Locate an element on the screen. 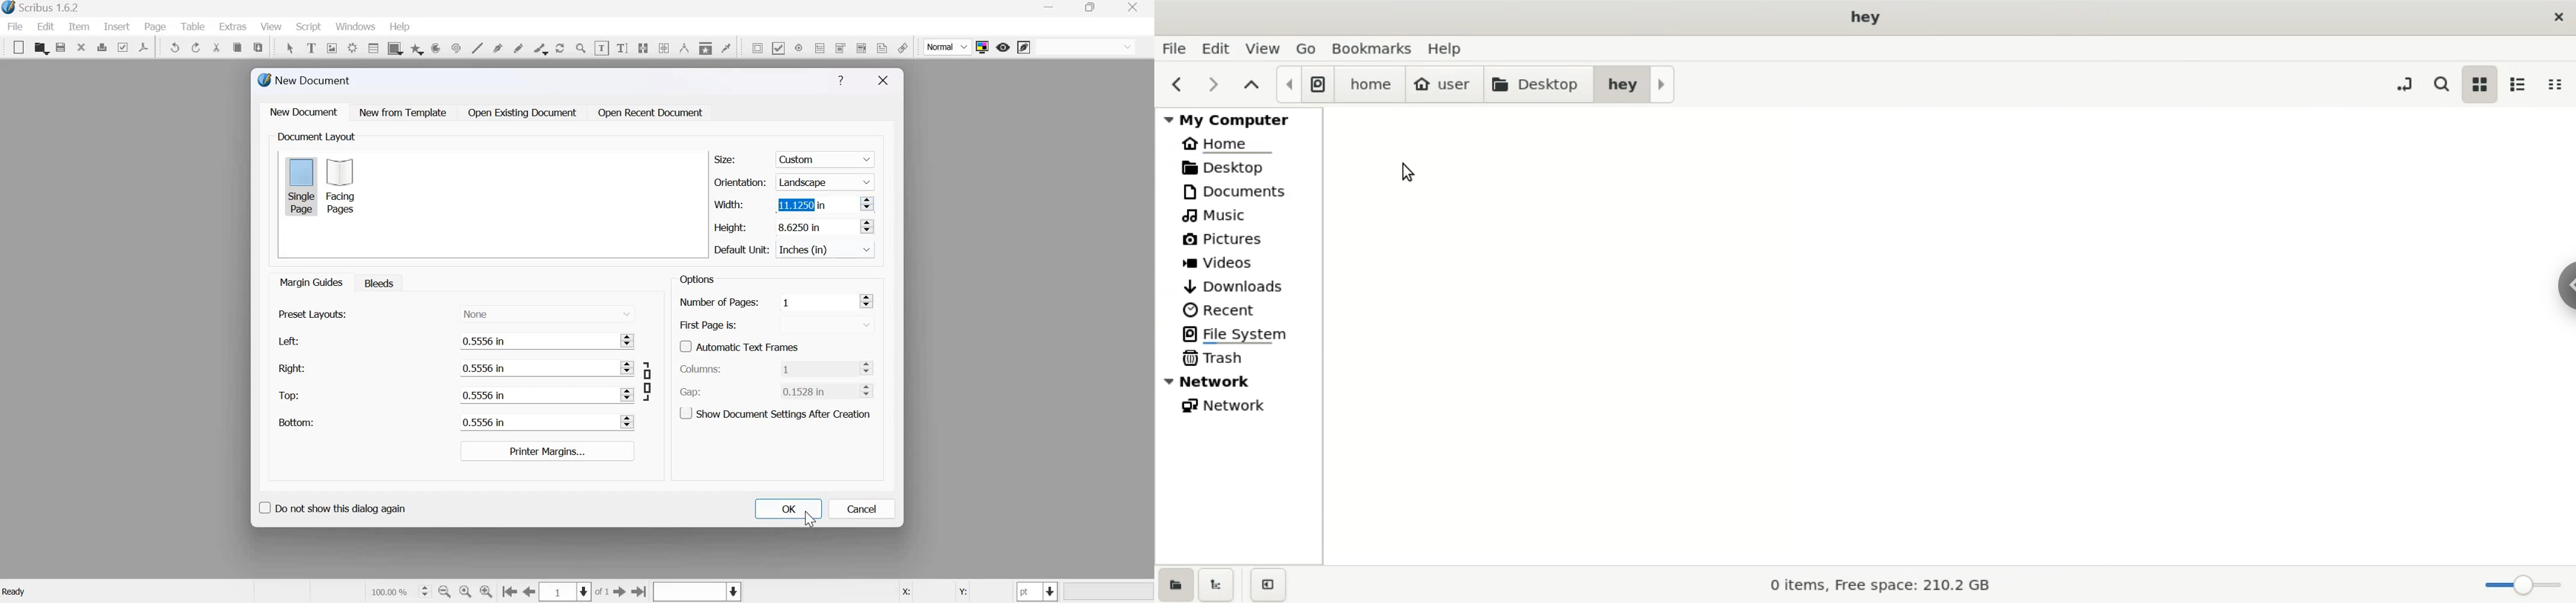 This screenshot has width=2576, height=616. custom is located at coordinates (828, 157).